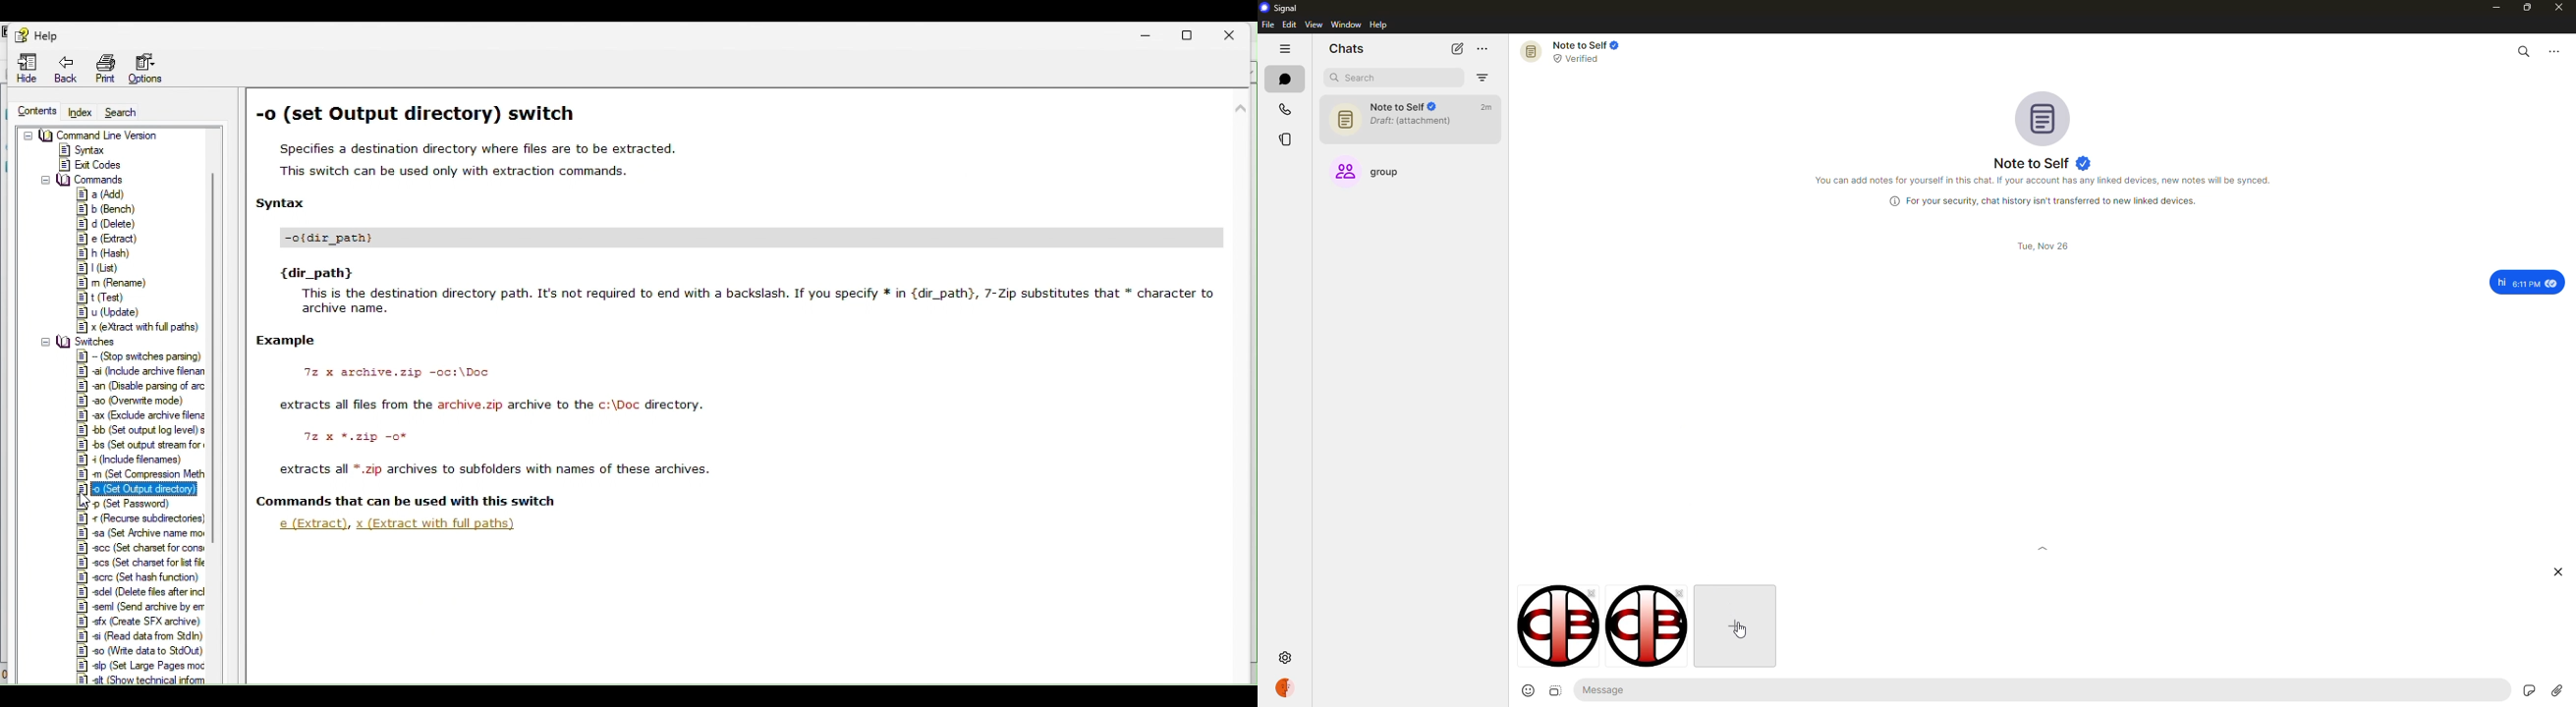  What do you see at coordinates (143, 533) in the screenshot?
I see `Setarkave name` at bounding box center [143, 533].